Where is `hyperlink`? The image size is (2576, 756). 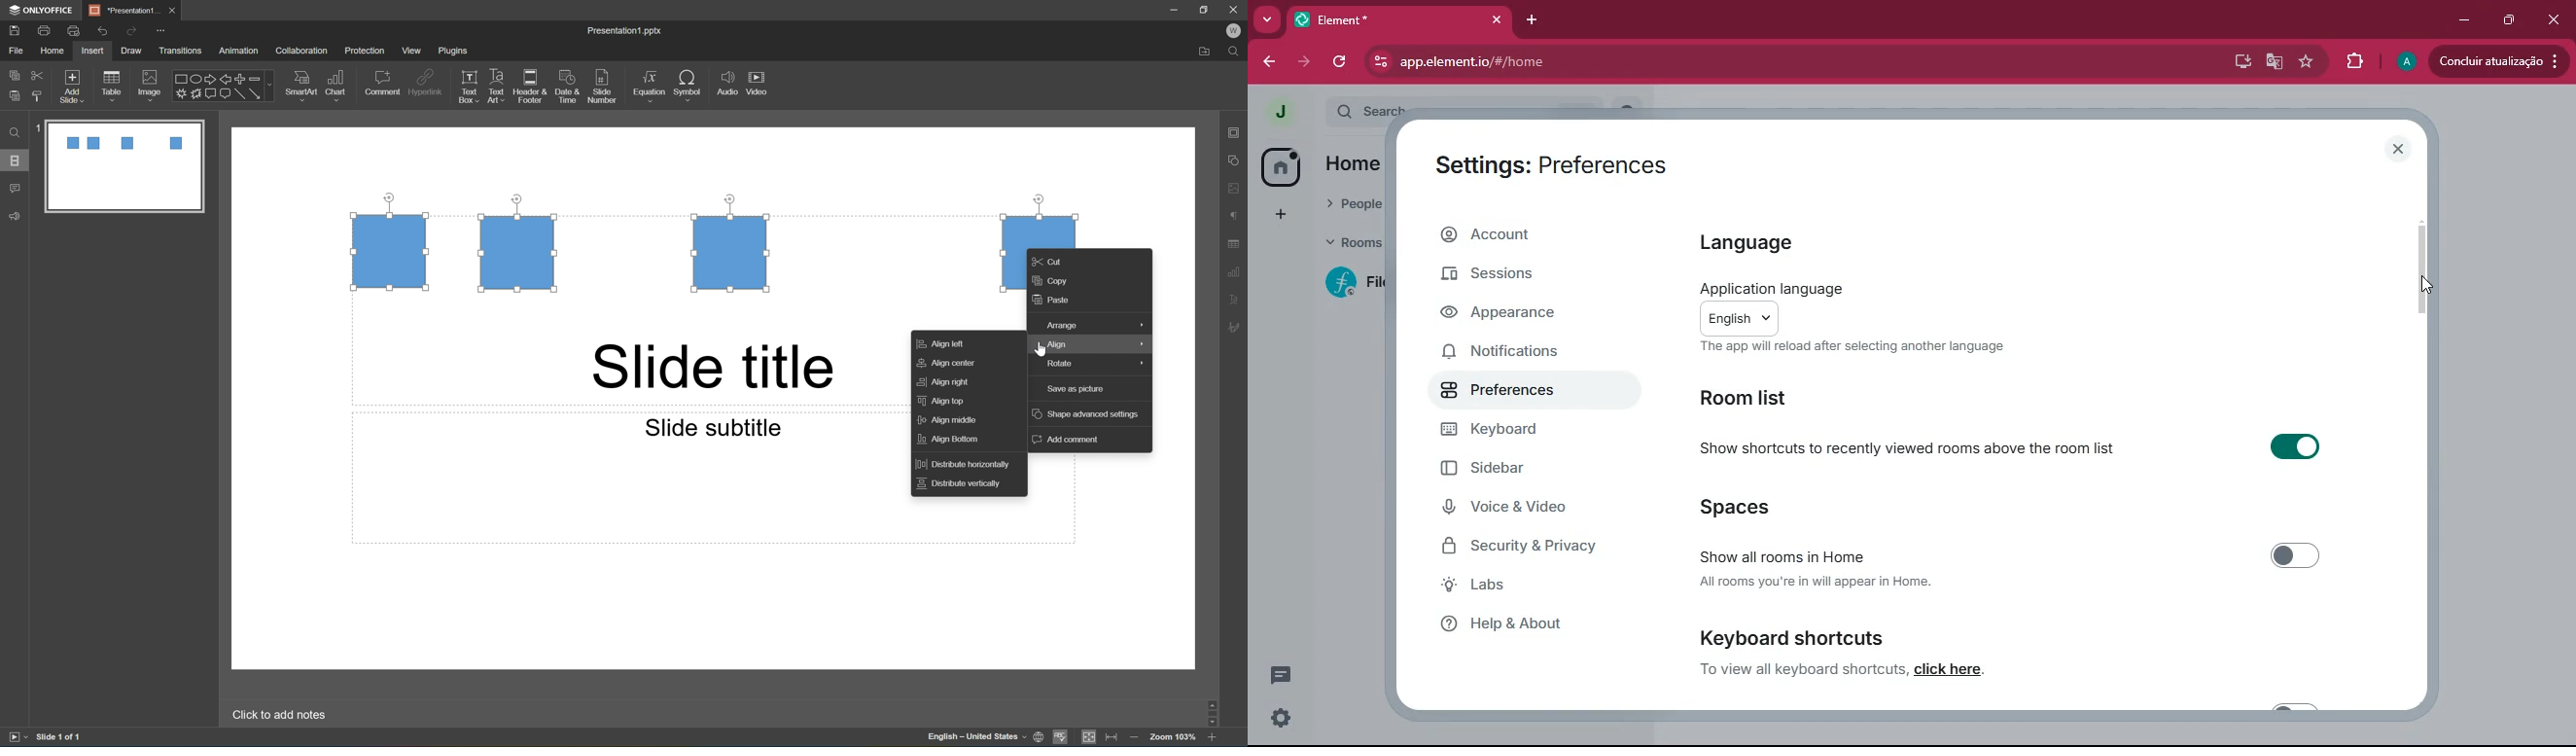 hyperlink is located at coordinates (427, 81).